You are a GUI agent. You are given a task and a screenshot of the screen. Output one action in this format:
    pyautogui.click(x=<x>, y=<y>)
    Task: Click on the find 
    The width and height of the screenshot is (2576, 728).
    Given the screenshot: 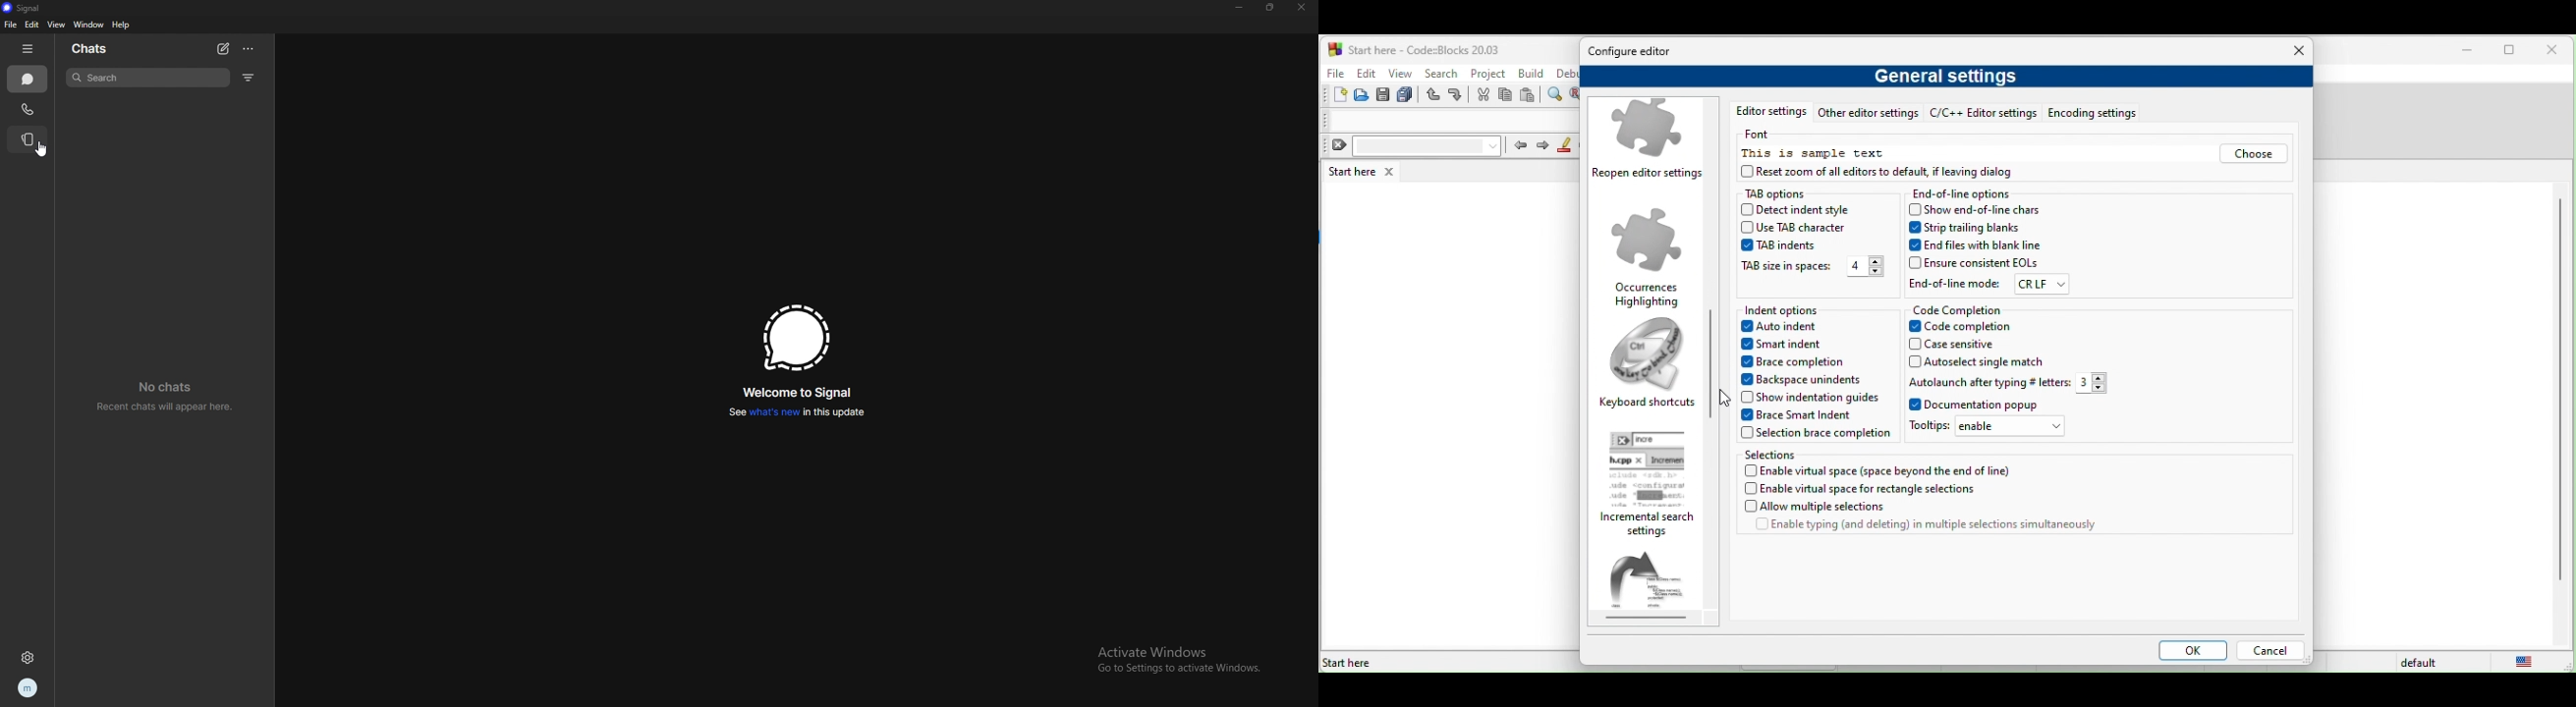 What is the action you would take?
    pyautogui.click(x=1557, y=95)
    